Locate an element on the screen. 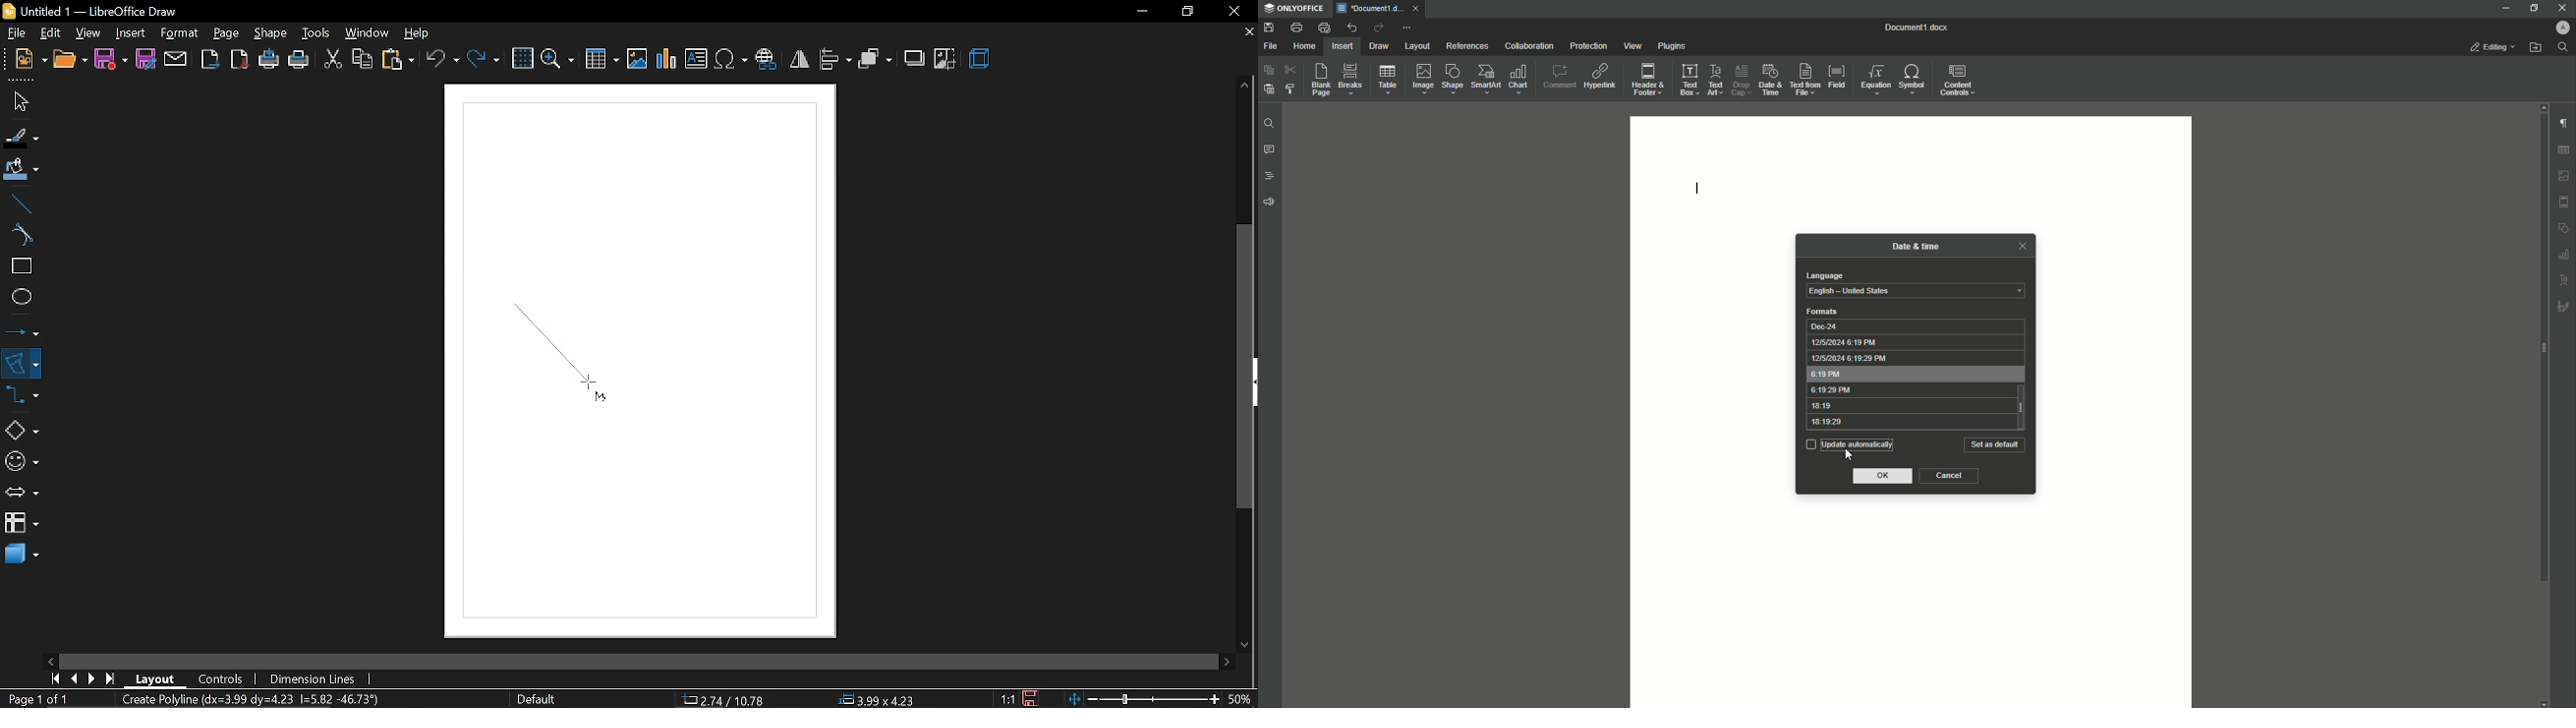 The image size is (2576, 728). Collaboration is located at coordinates (1526, 45).